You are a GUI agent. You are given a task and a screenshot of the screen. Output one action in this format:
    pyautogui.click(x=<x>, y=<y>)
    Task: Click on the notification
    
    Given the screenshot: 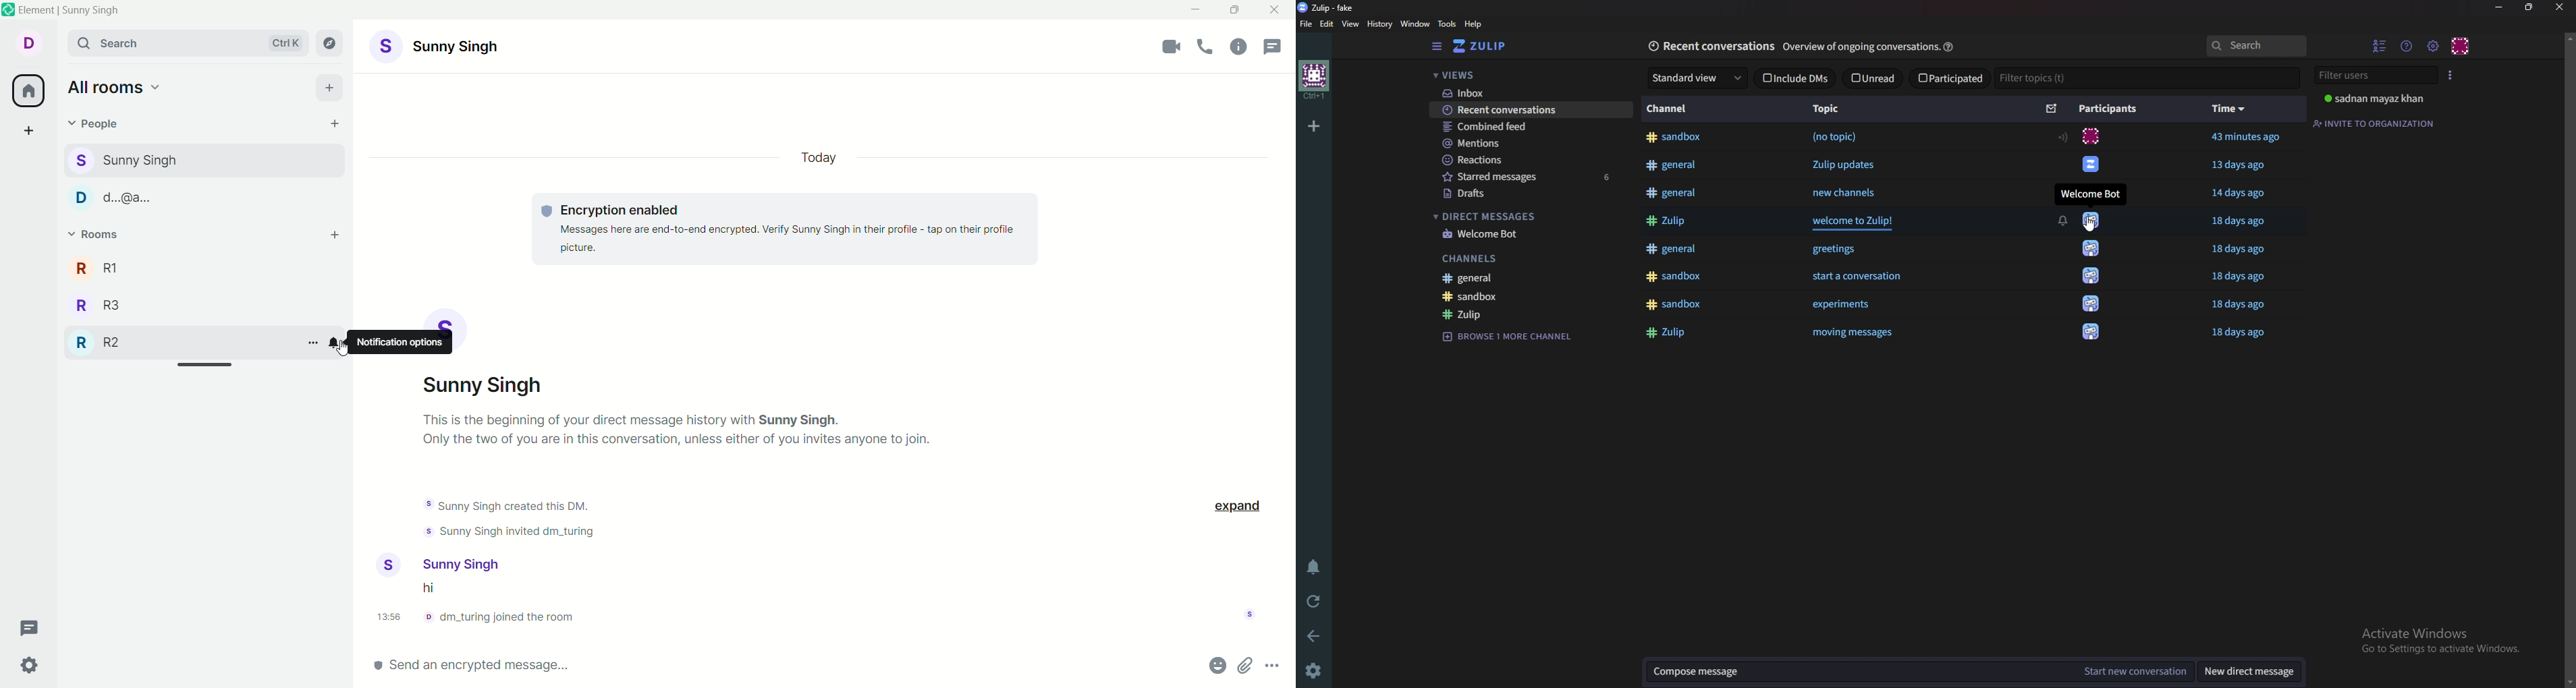 What is the action you would take?
    pyautogui.click(x=335, y=343)
    